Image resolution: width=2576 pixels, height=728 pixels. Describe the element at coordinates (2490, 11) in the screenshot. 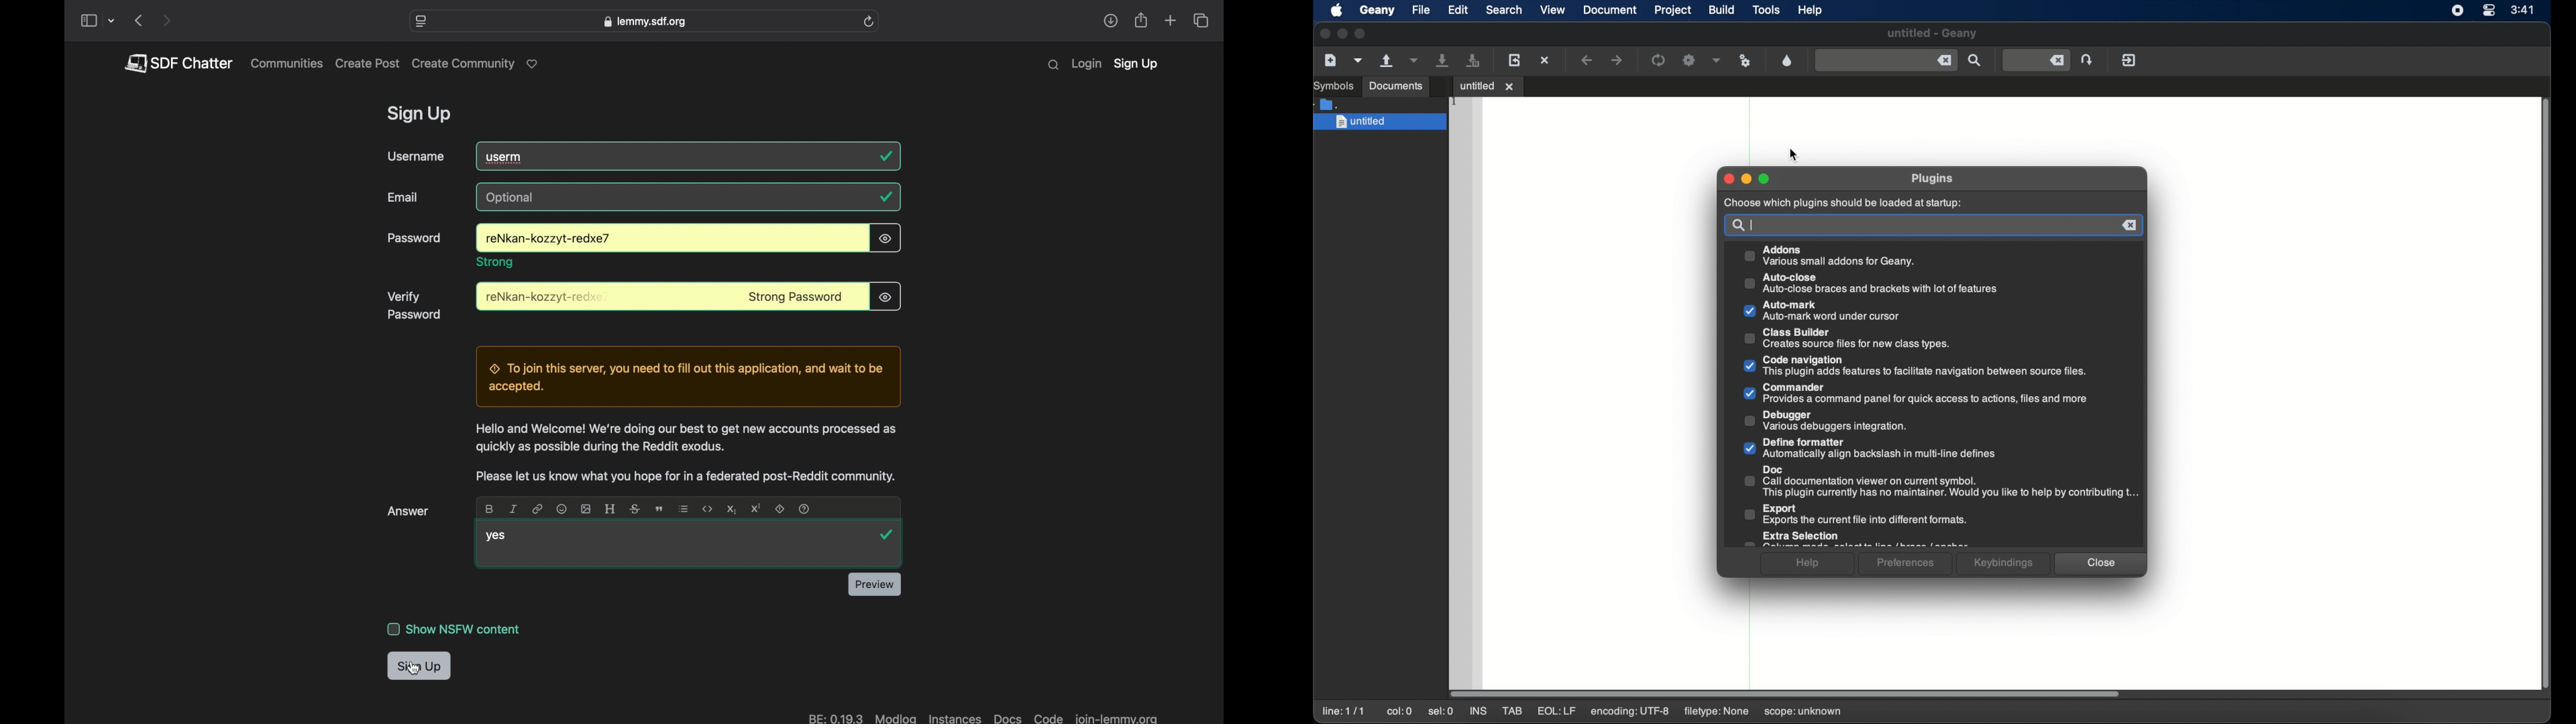

I see `control center` at that location.